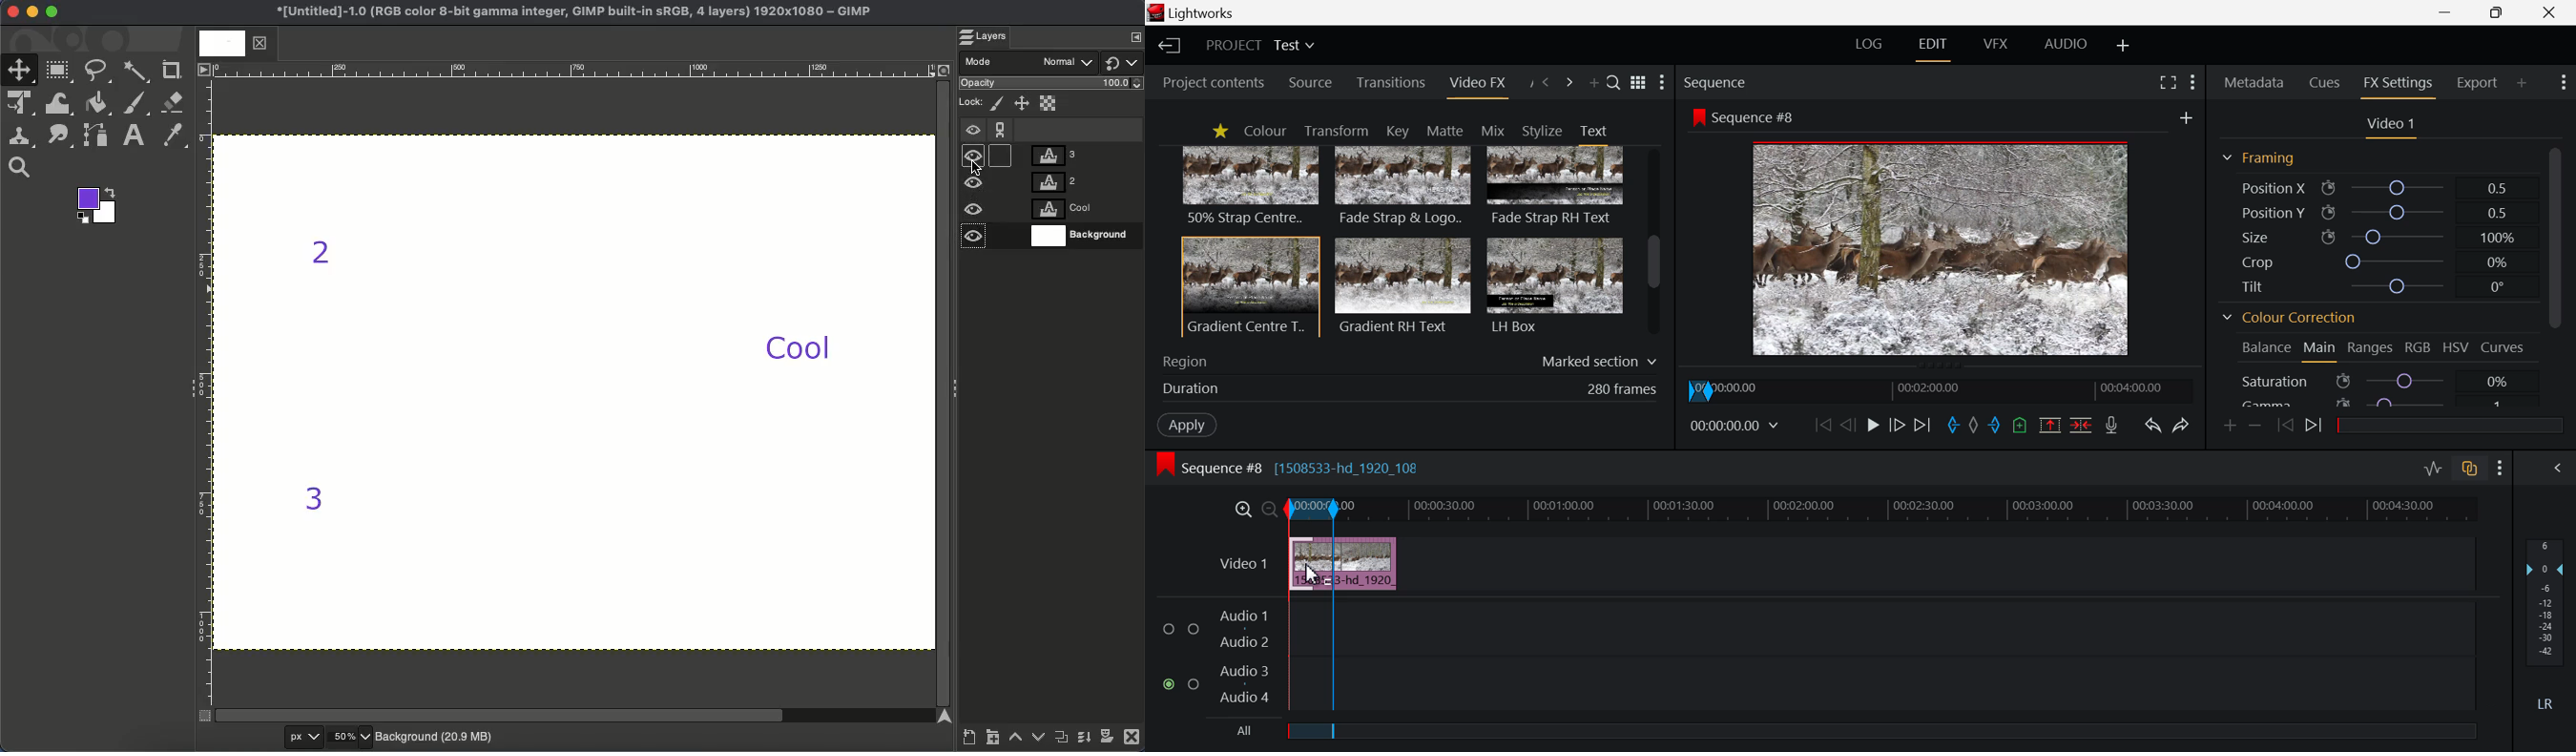 Image resolution: width=2576 pixels, height=756 pixels. I want to click on px, so click(289, 737).